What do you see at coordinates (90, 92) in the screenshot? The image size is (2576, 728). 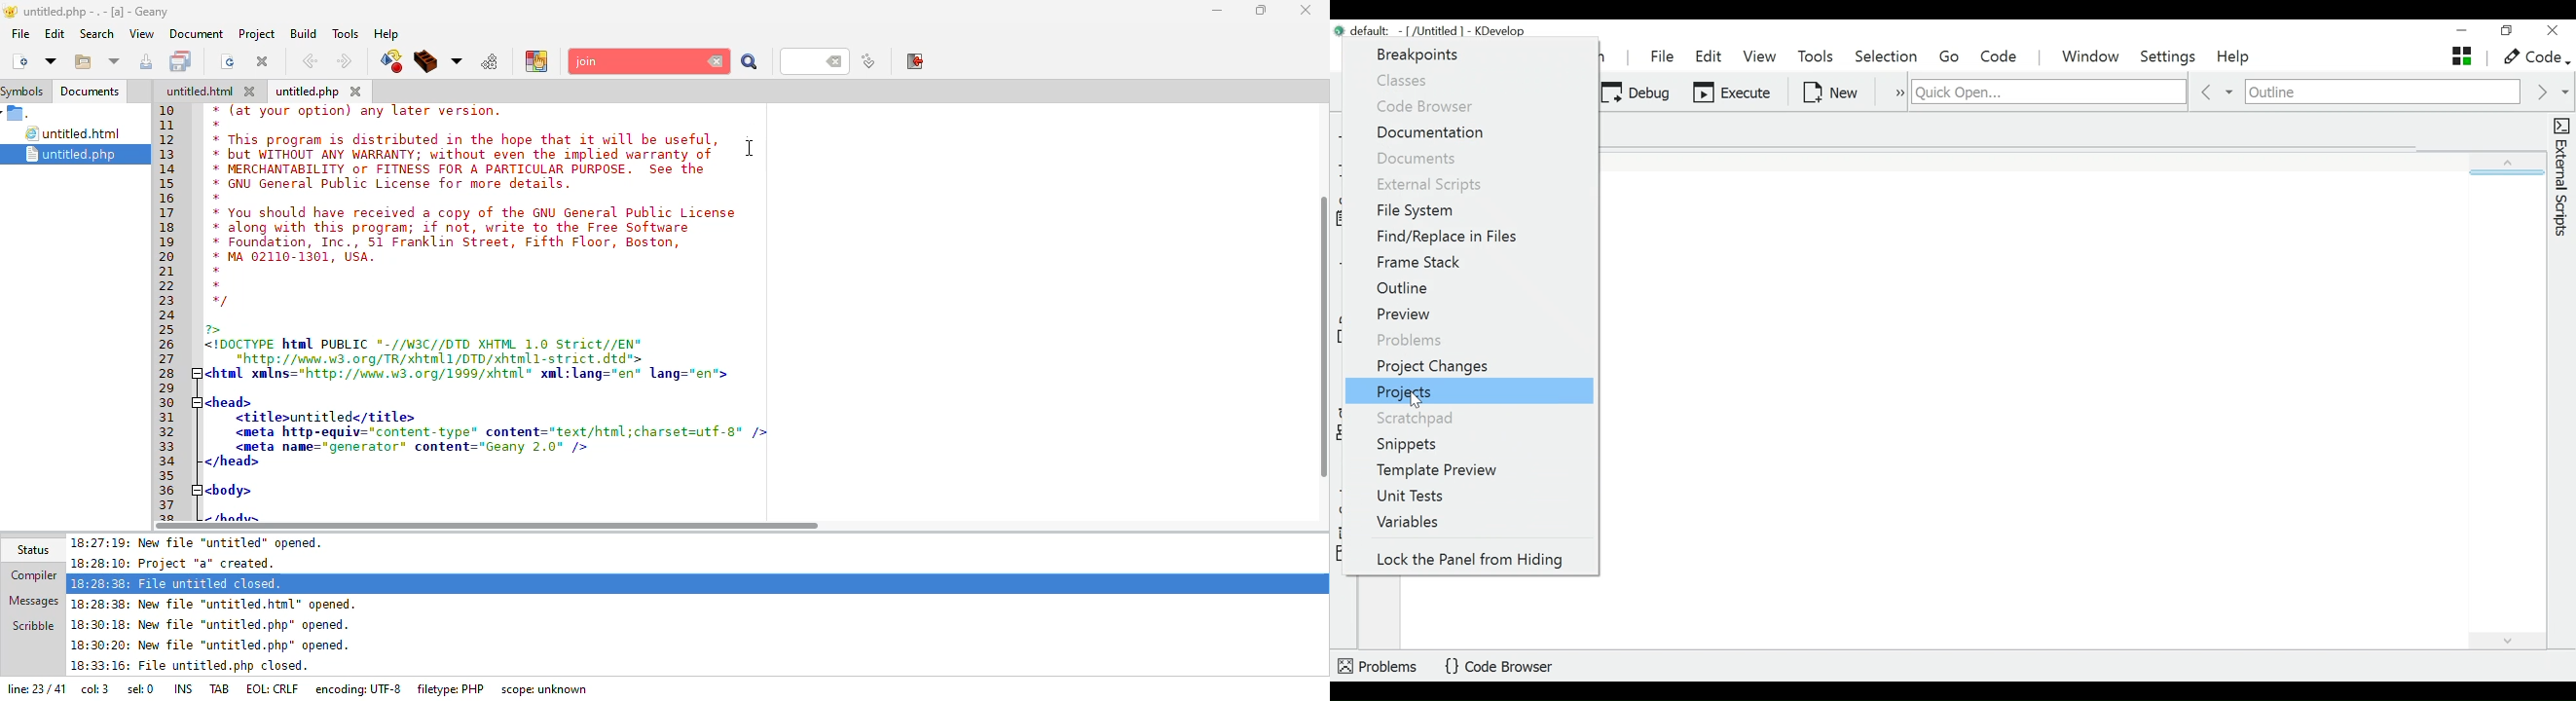 I see `documents` at bounding box center [90, 92].